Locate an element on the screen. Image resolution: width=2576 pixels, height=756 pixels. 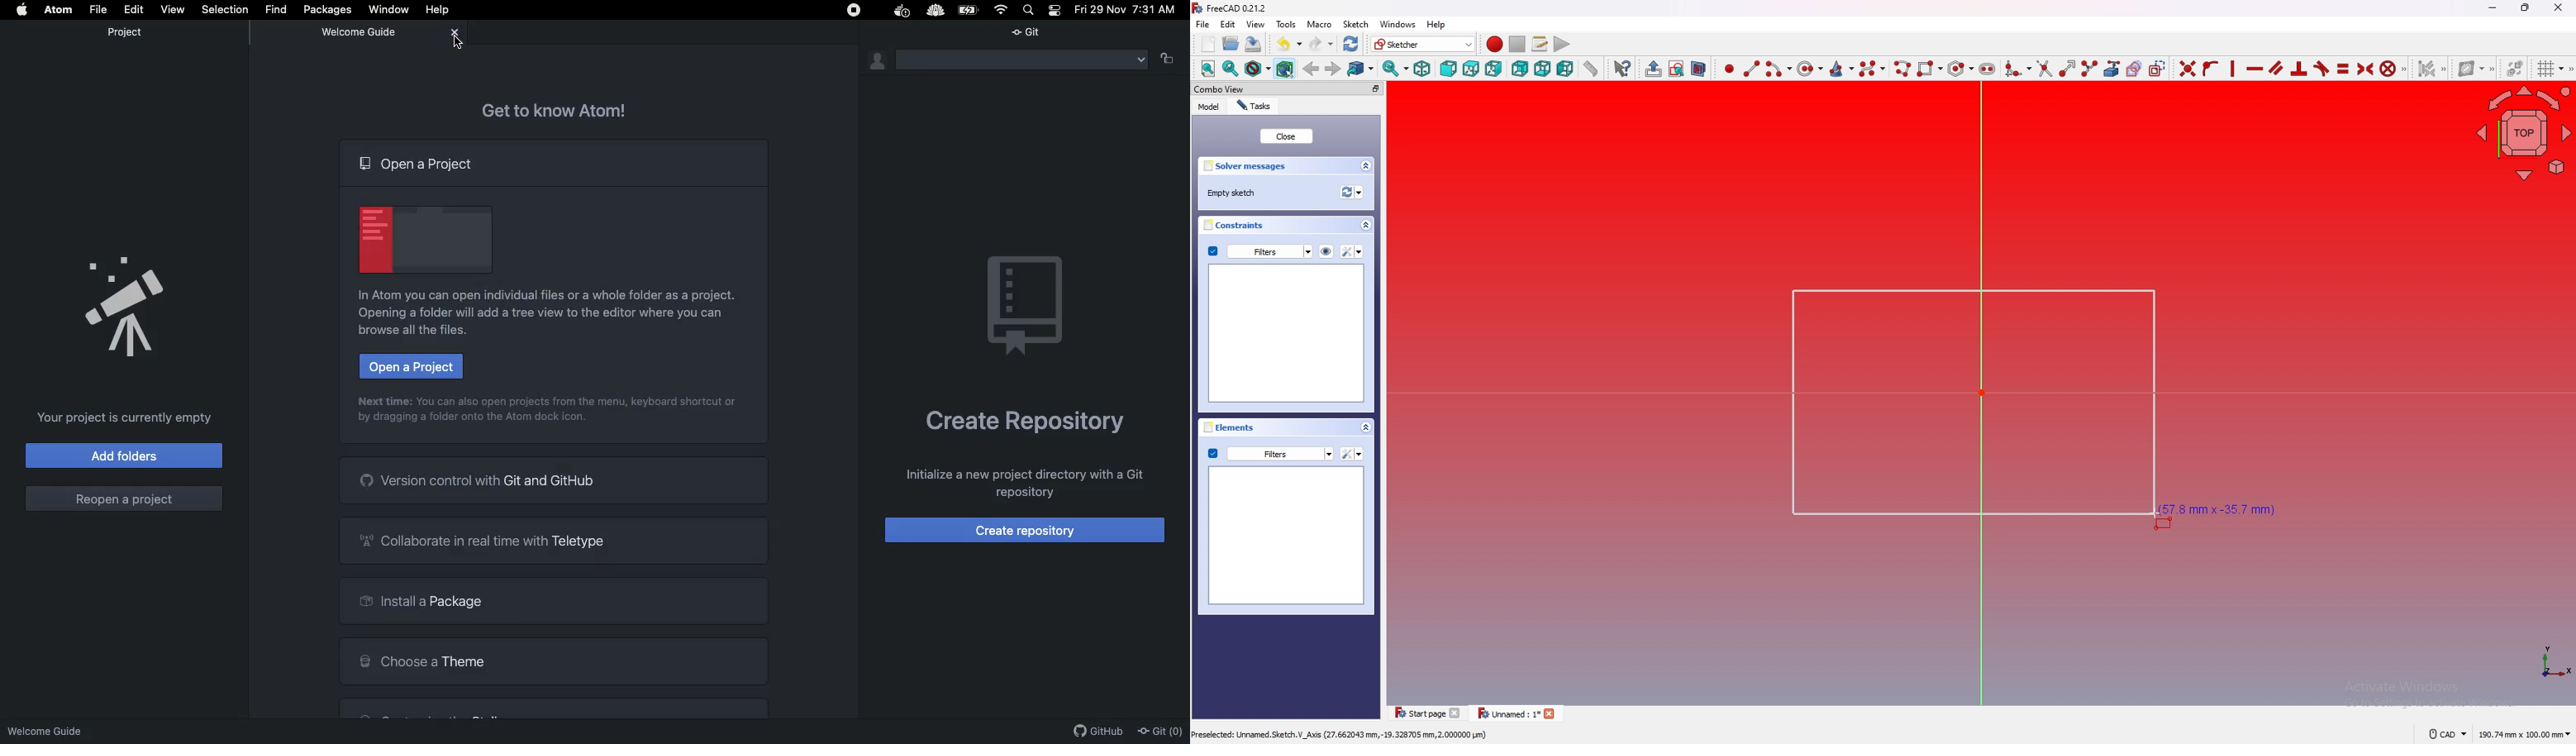
constraint point onto object is located at coordinates (2210, 69).